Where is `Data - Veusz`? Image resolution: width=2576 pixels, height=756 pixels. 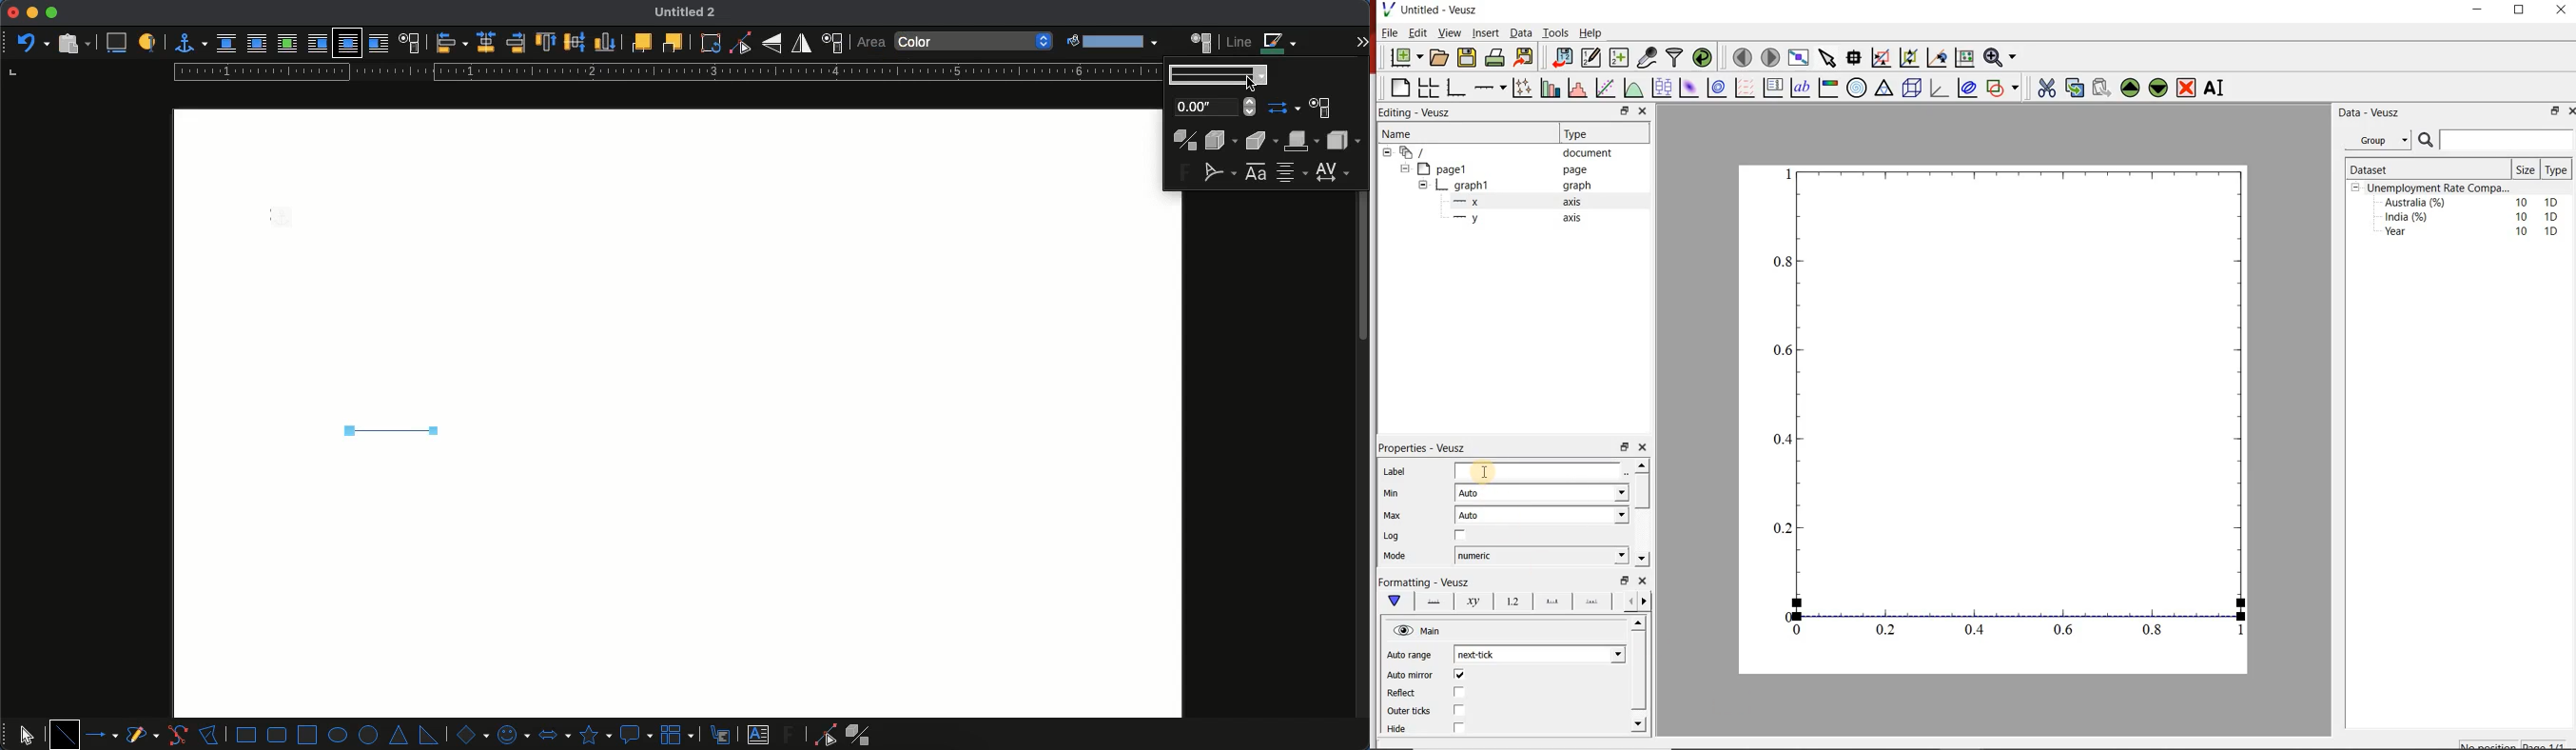
Data - Veusz is located at coordinates (2383, 113).